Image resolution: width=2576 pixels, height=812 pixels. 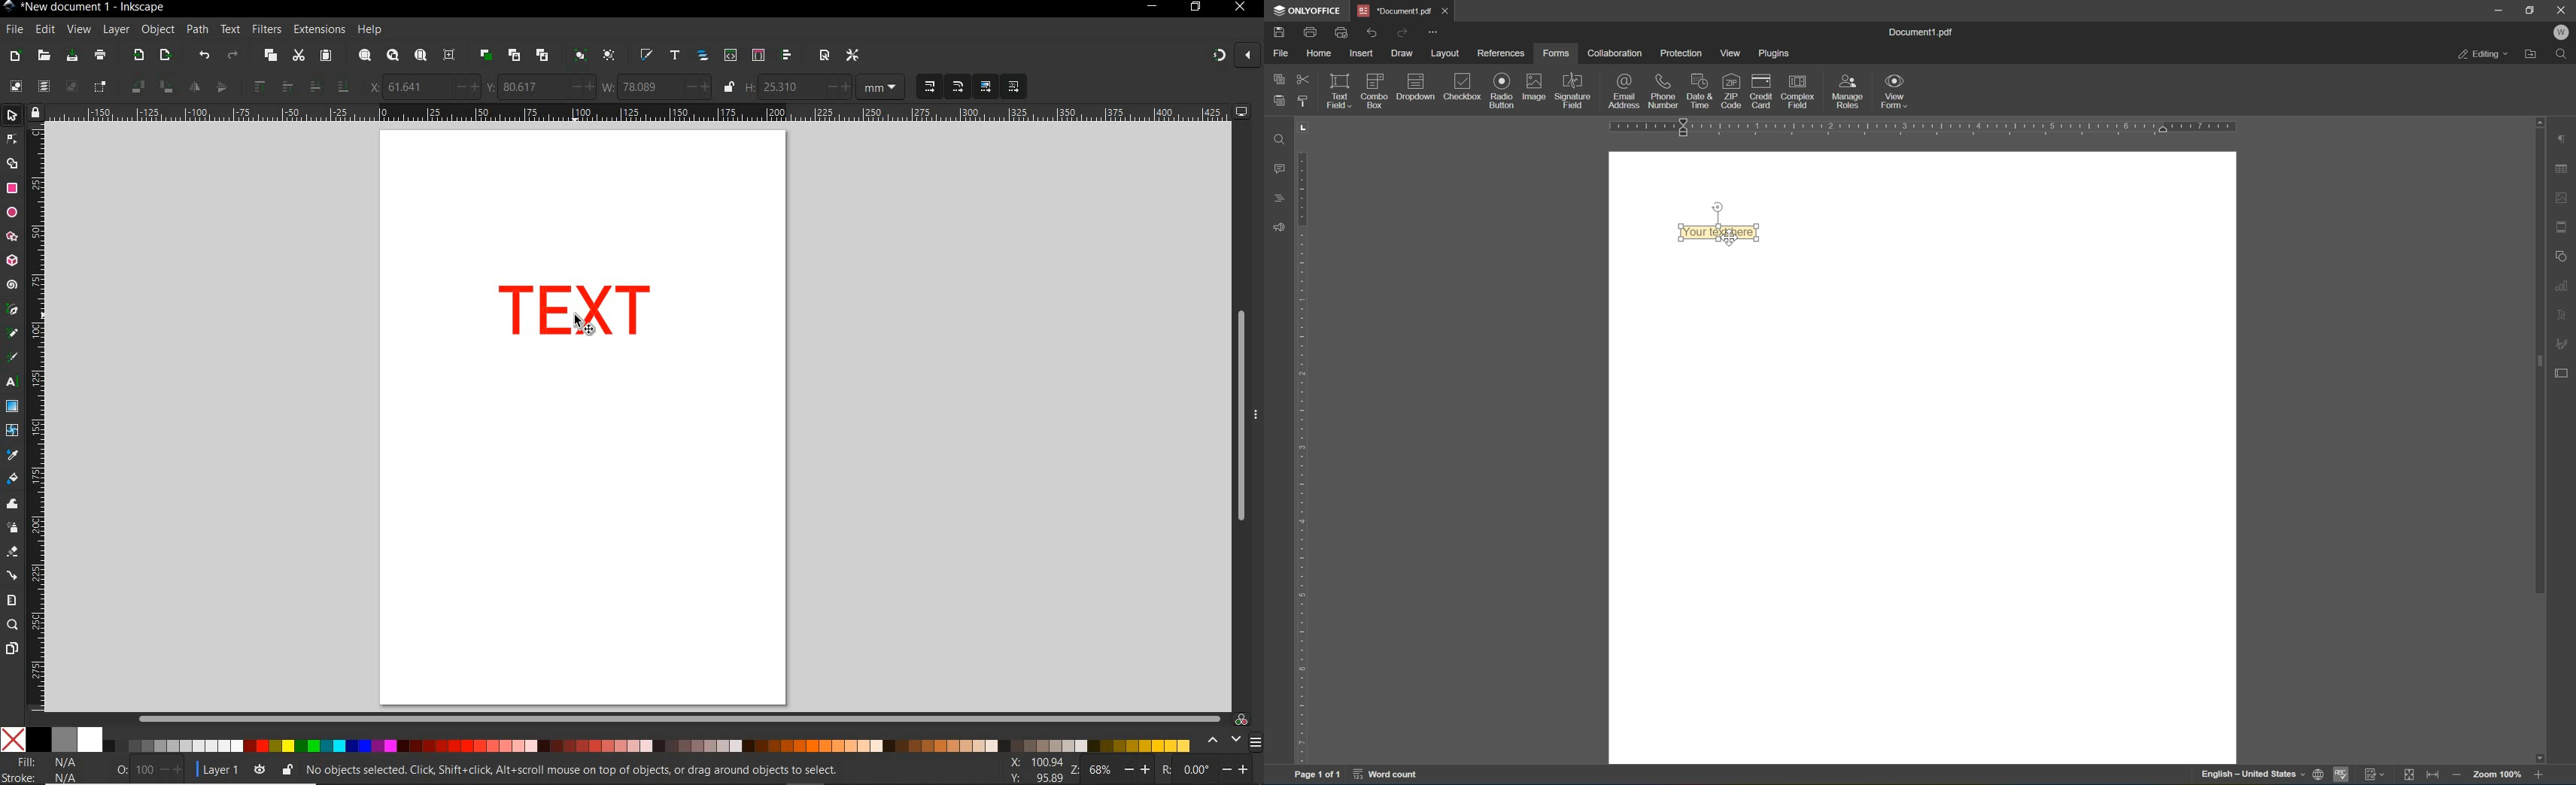 What do you see at coordinates (539, 86) in the screenshot?
I see `vertical coordinate of selection` at bounding box center [539, 86].